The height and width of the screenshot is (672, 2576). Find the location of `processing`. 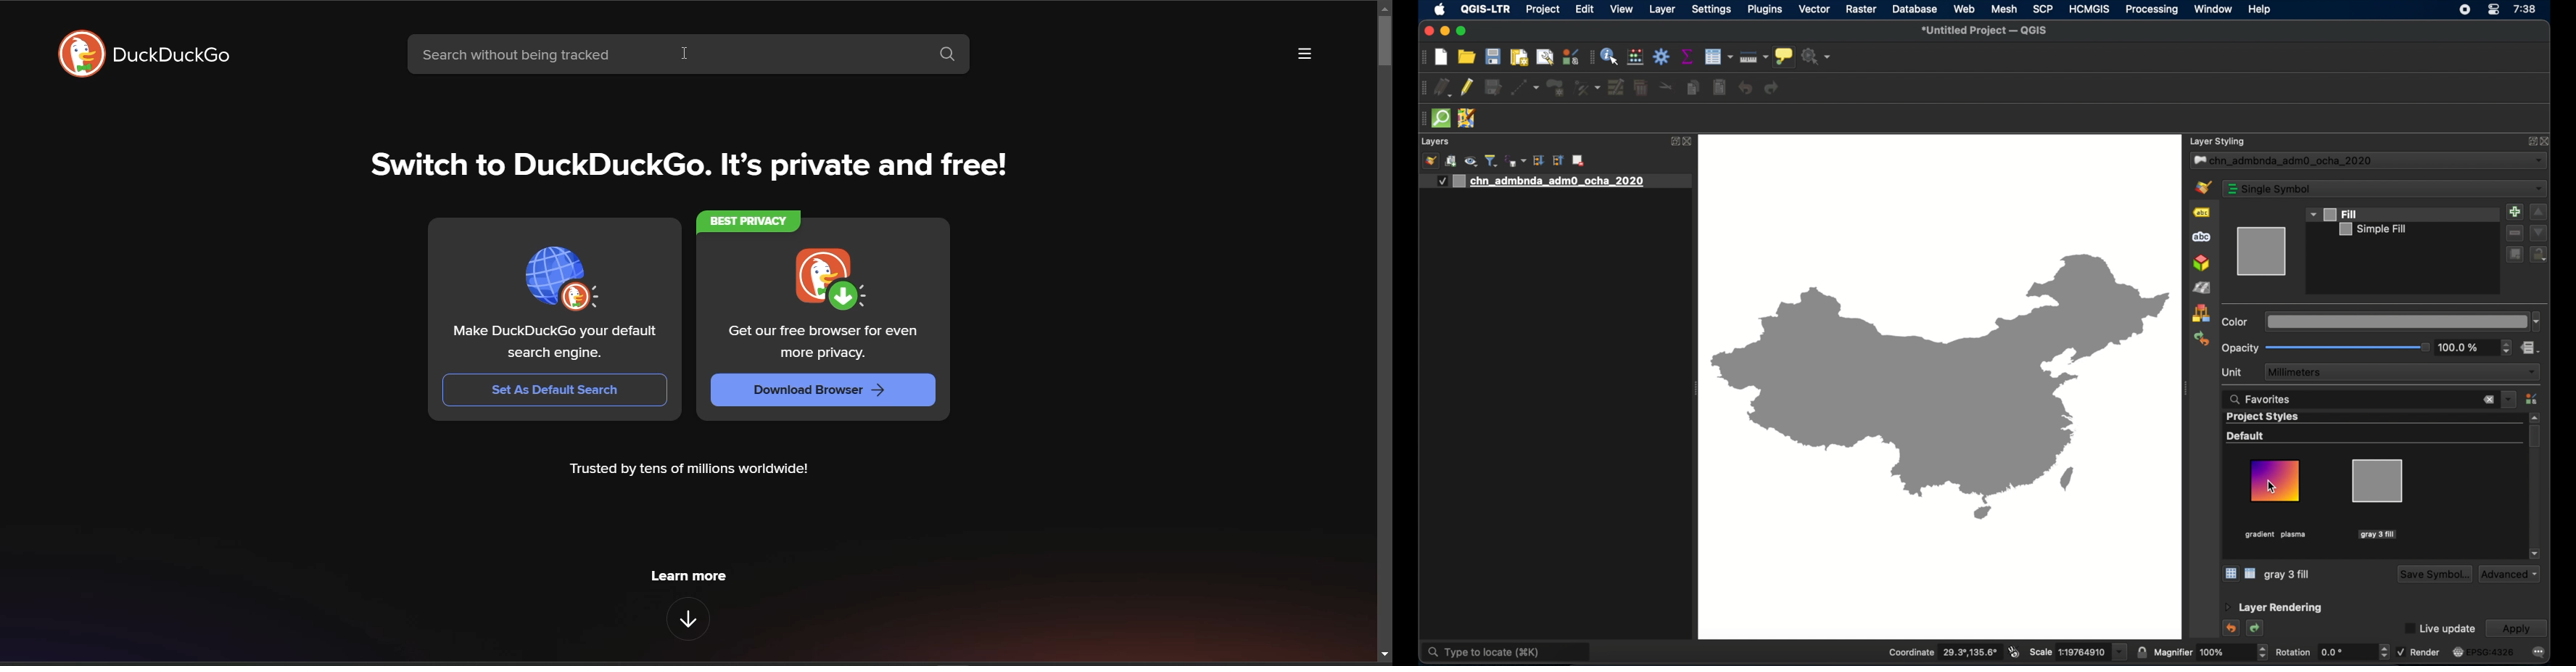

processing is located at coordinates (2151, 10).